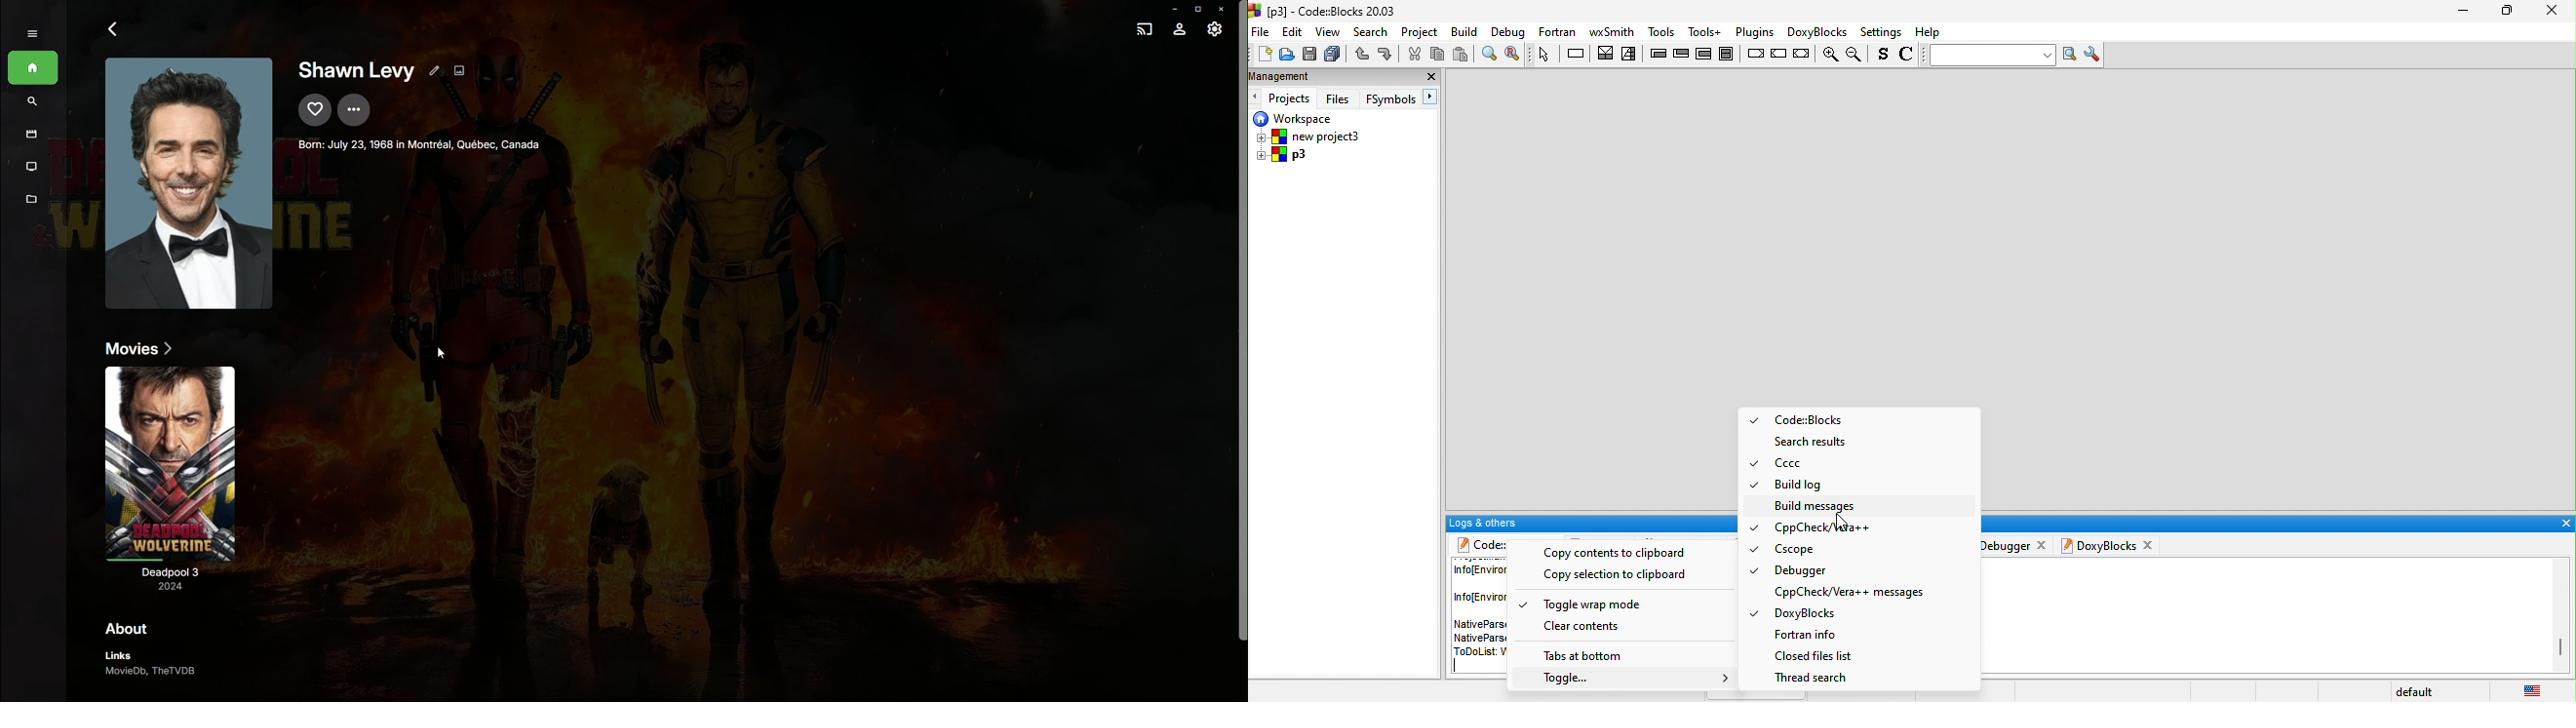 The height and width of the screenshot is (728, 2576). Describe the element at coordinates (1373, 32) in the screenshot. I see `search` at that location.